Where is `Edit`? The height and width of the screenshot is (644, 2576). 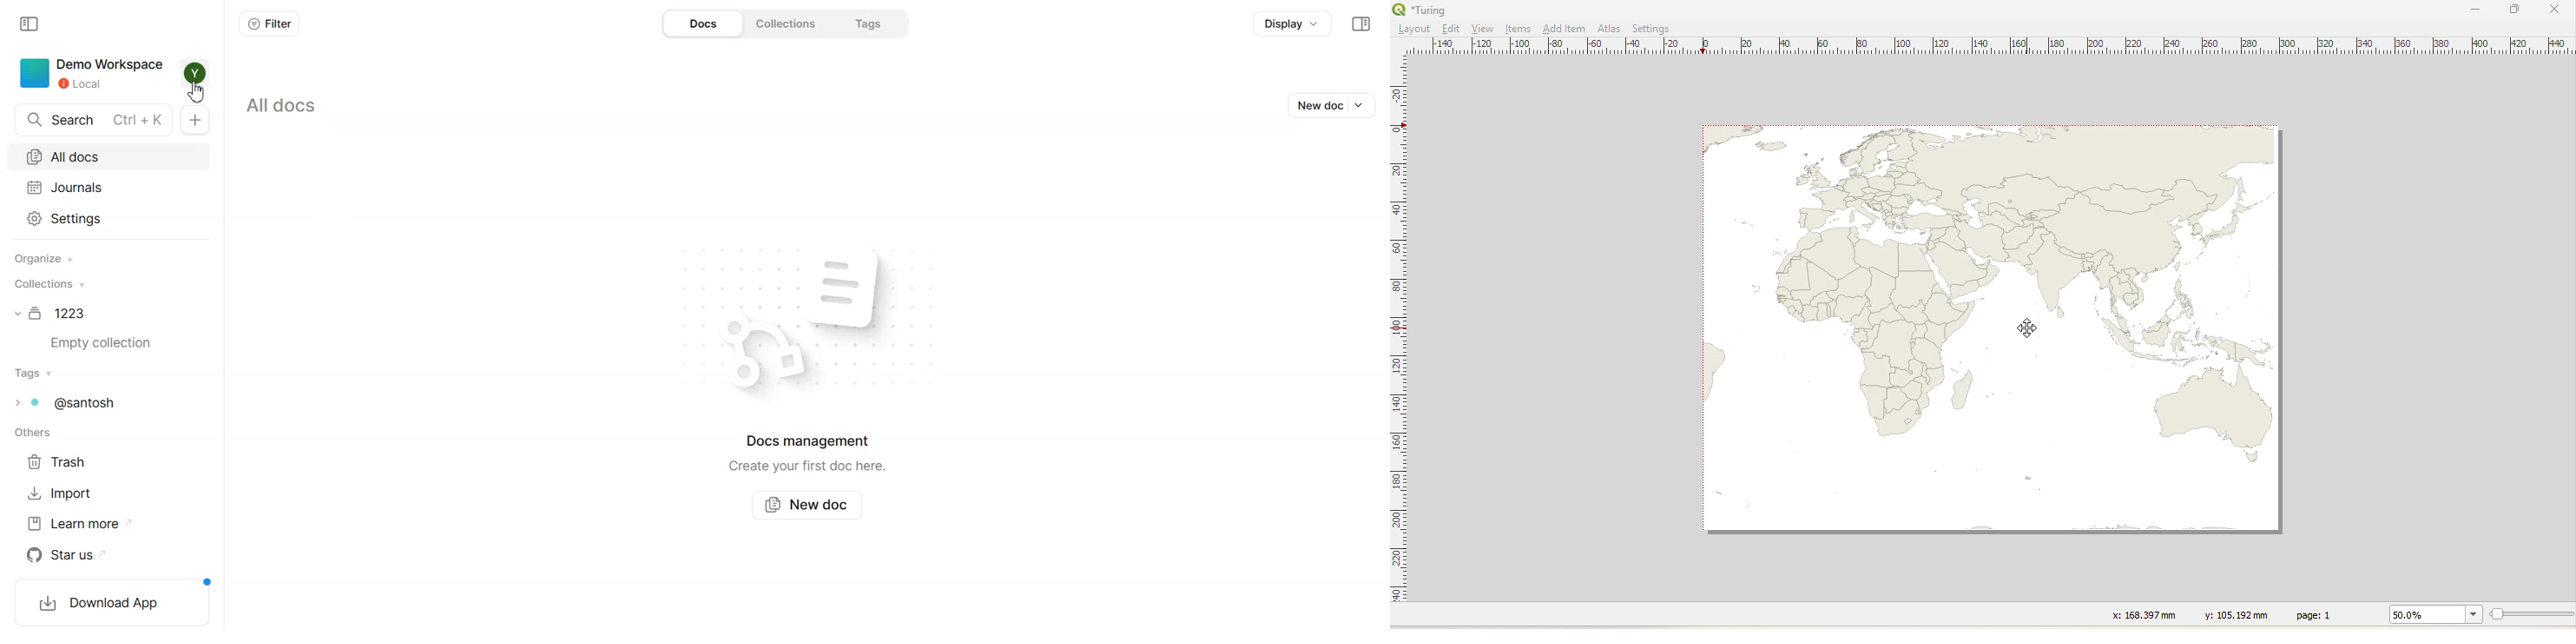
Edit is located at coordinates (1449, 29).